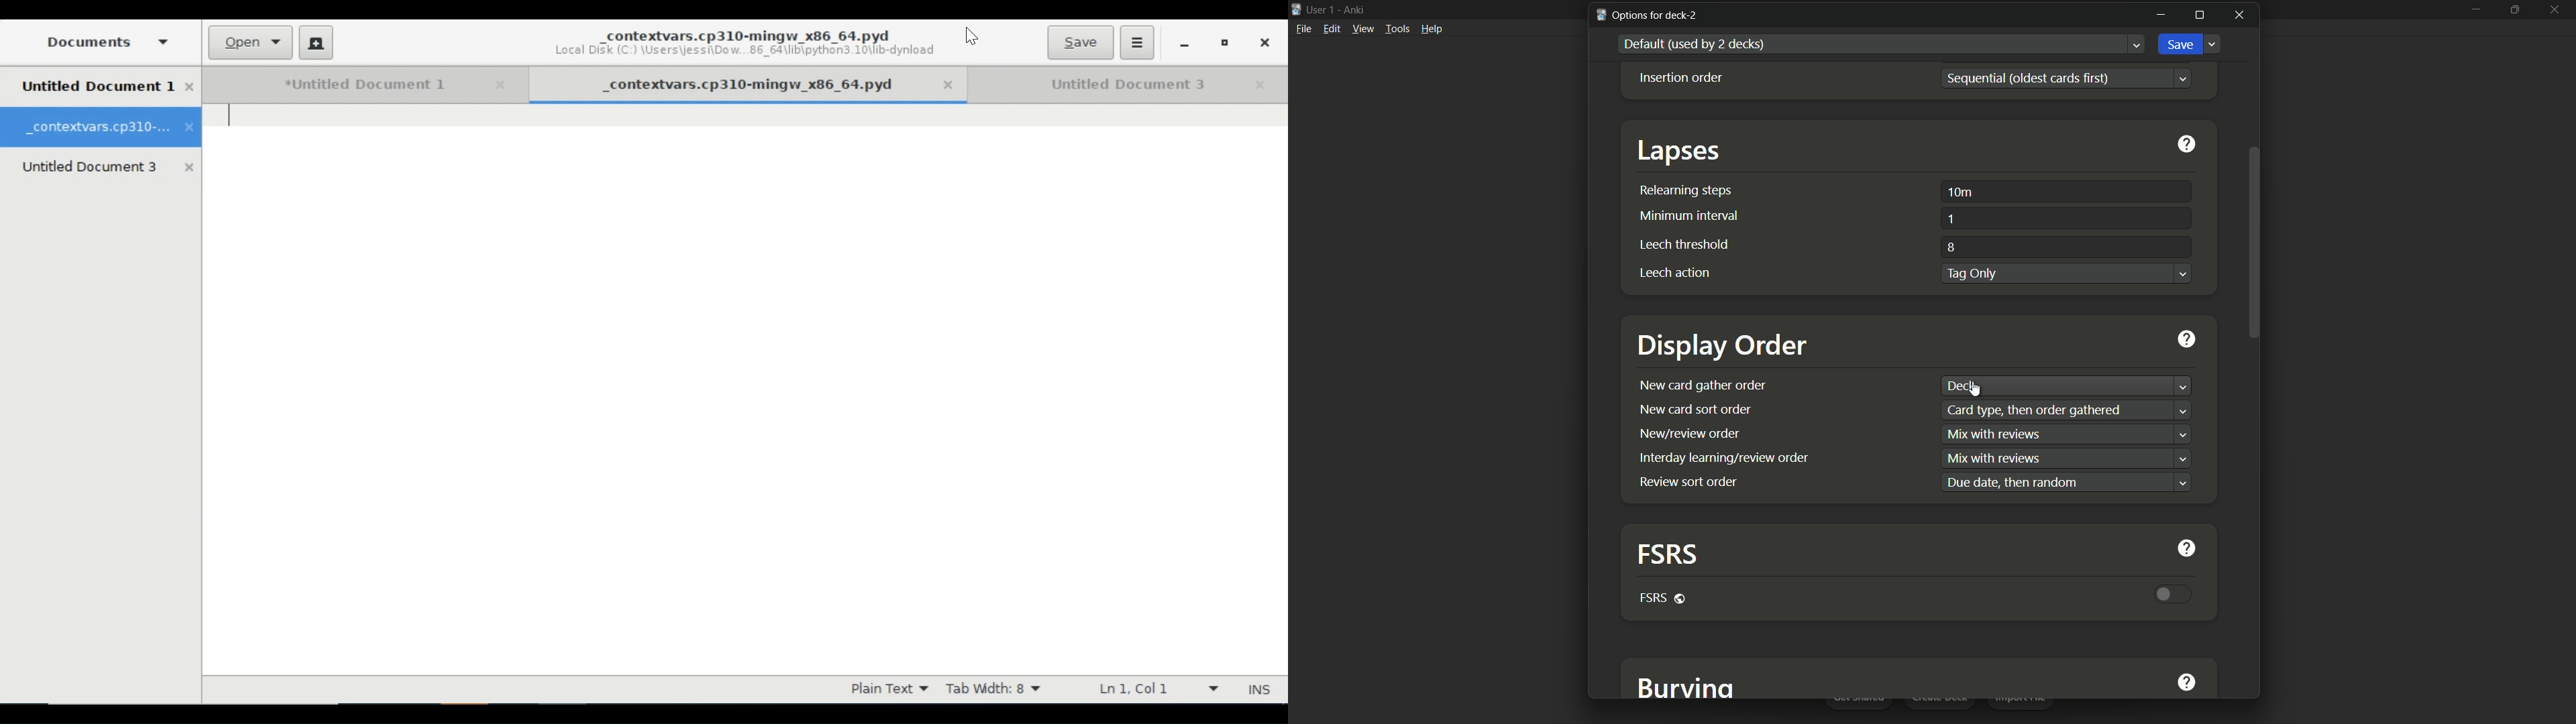 The width and height of the screenshot is (2576, 728). Describe the element at coordinates (2180, 78) in the screenshot. I see `Dropdown` at that location.